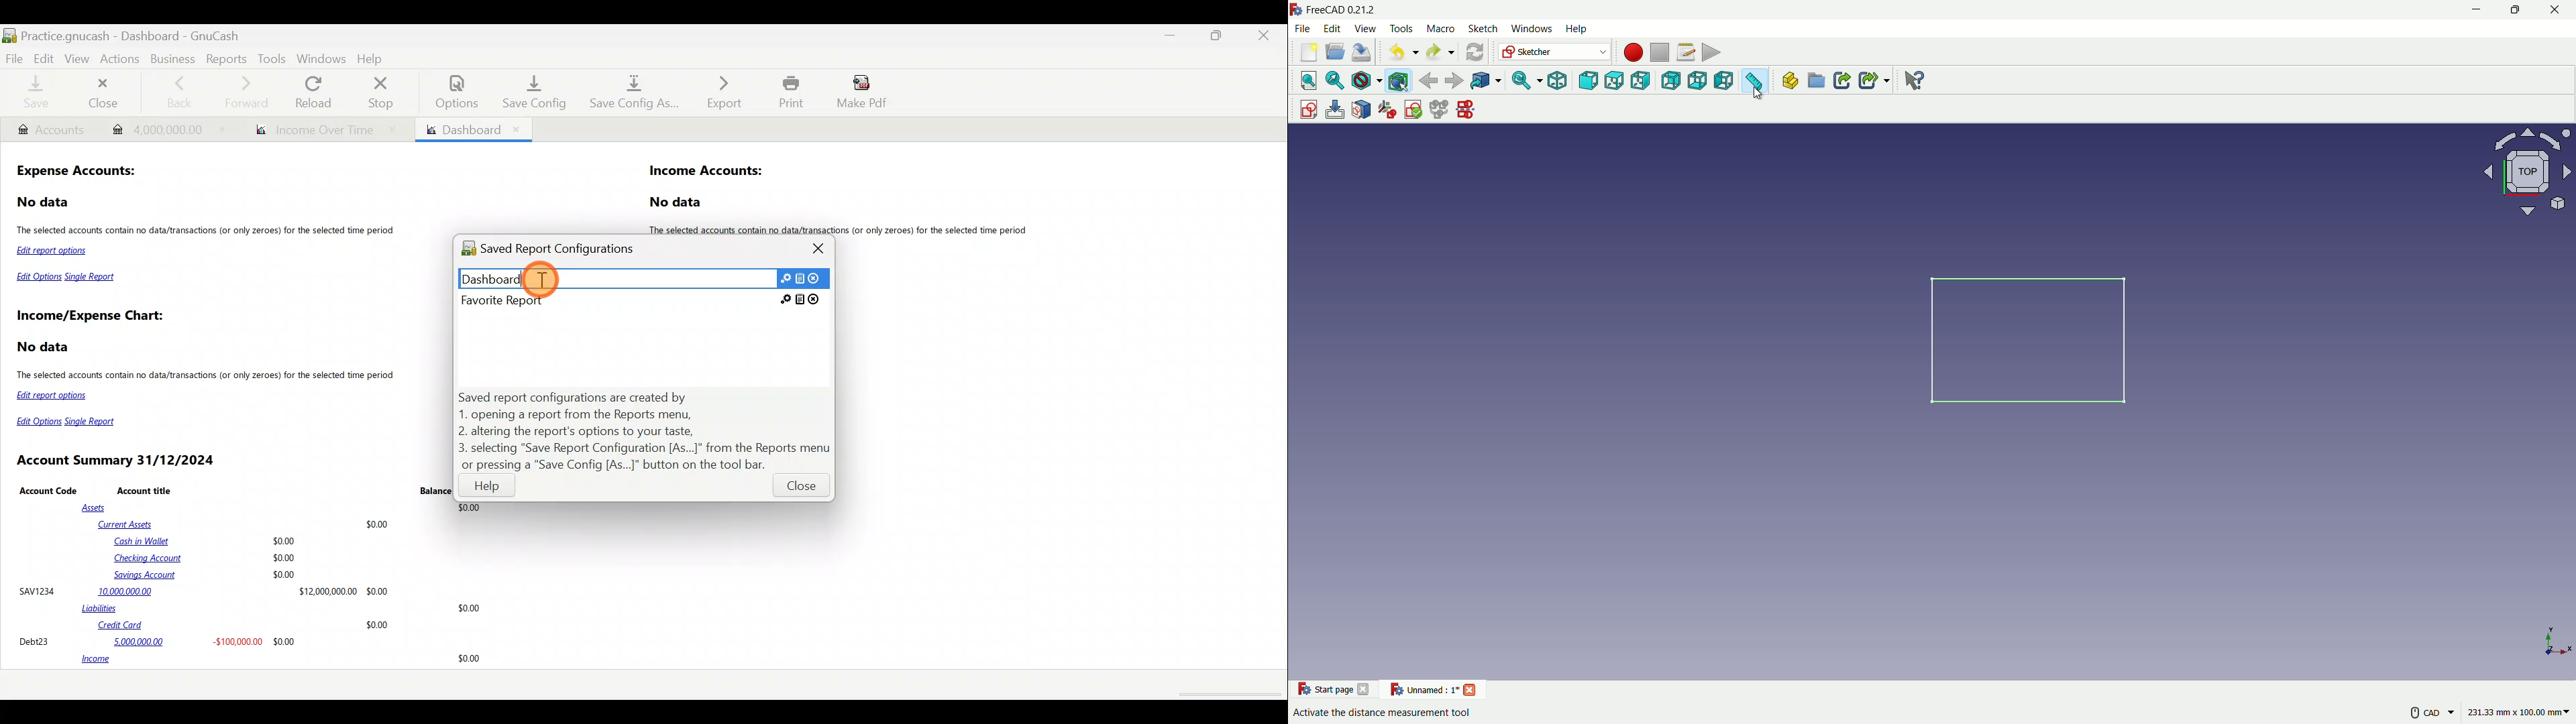 The height and width of the screenshot is (728, 2576). I want to click on Income/Expense Chart:, so click(90, 317).